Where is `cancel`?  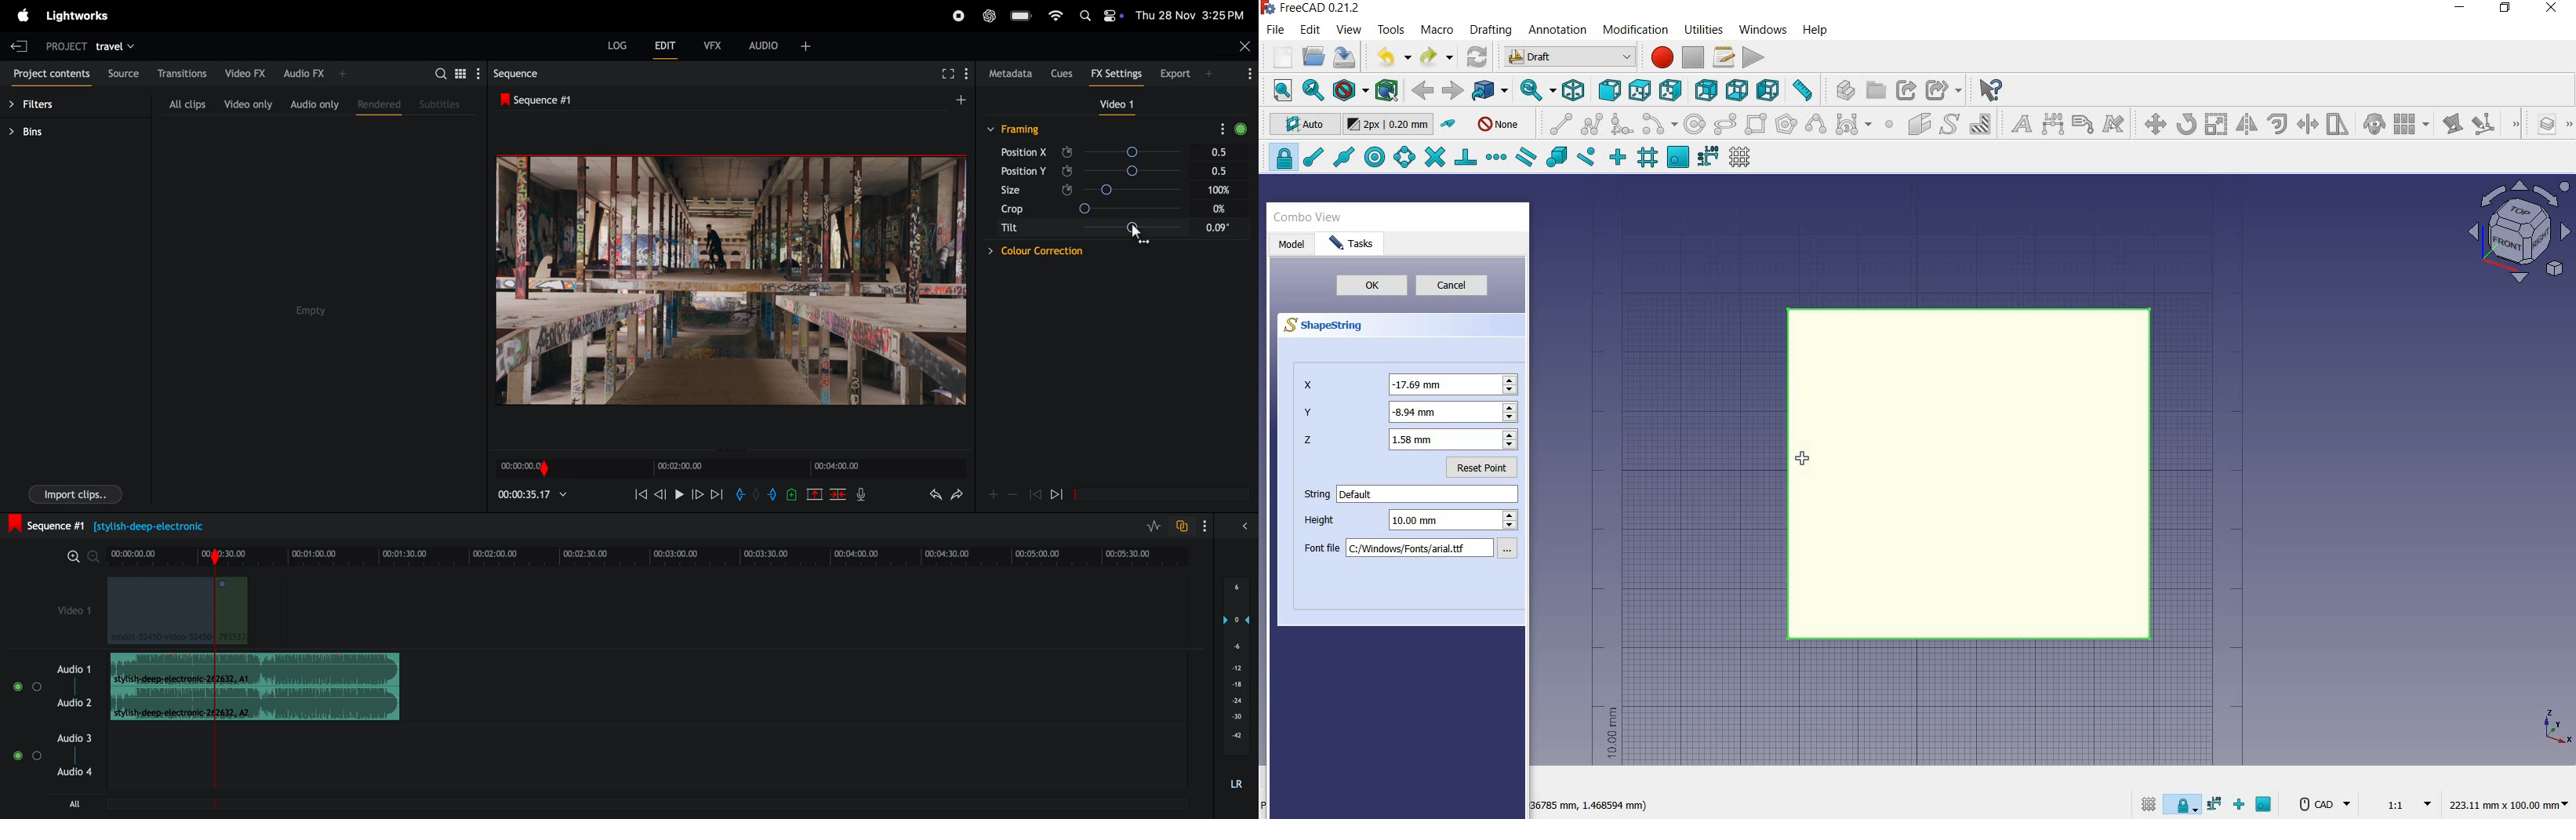
cancel is located at coordinates (1459, 287).